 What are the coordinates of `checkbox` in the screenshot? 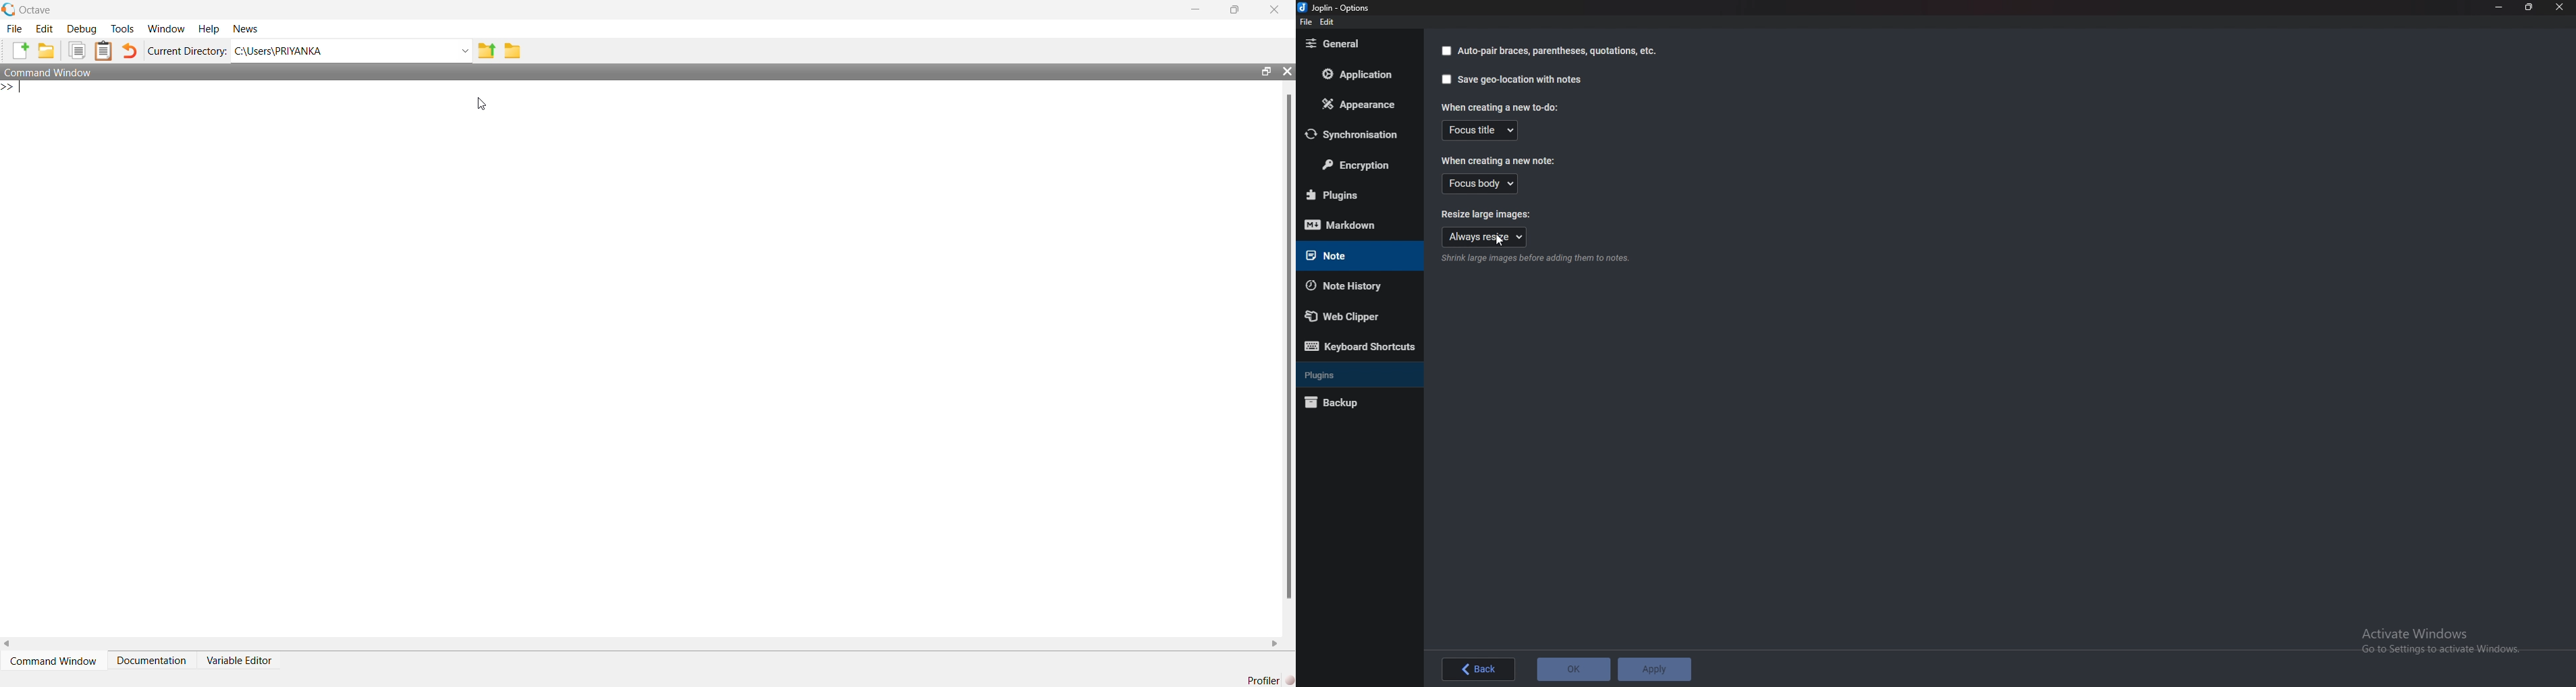 It's located at (1444, 51).